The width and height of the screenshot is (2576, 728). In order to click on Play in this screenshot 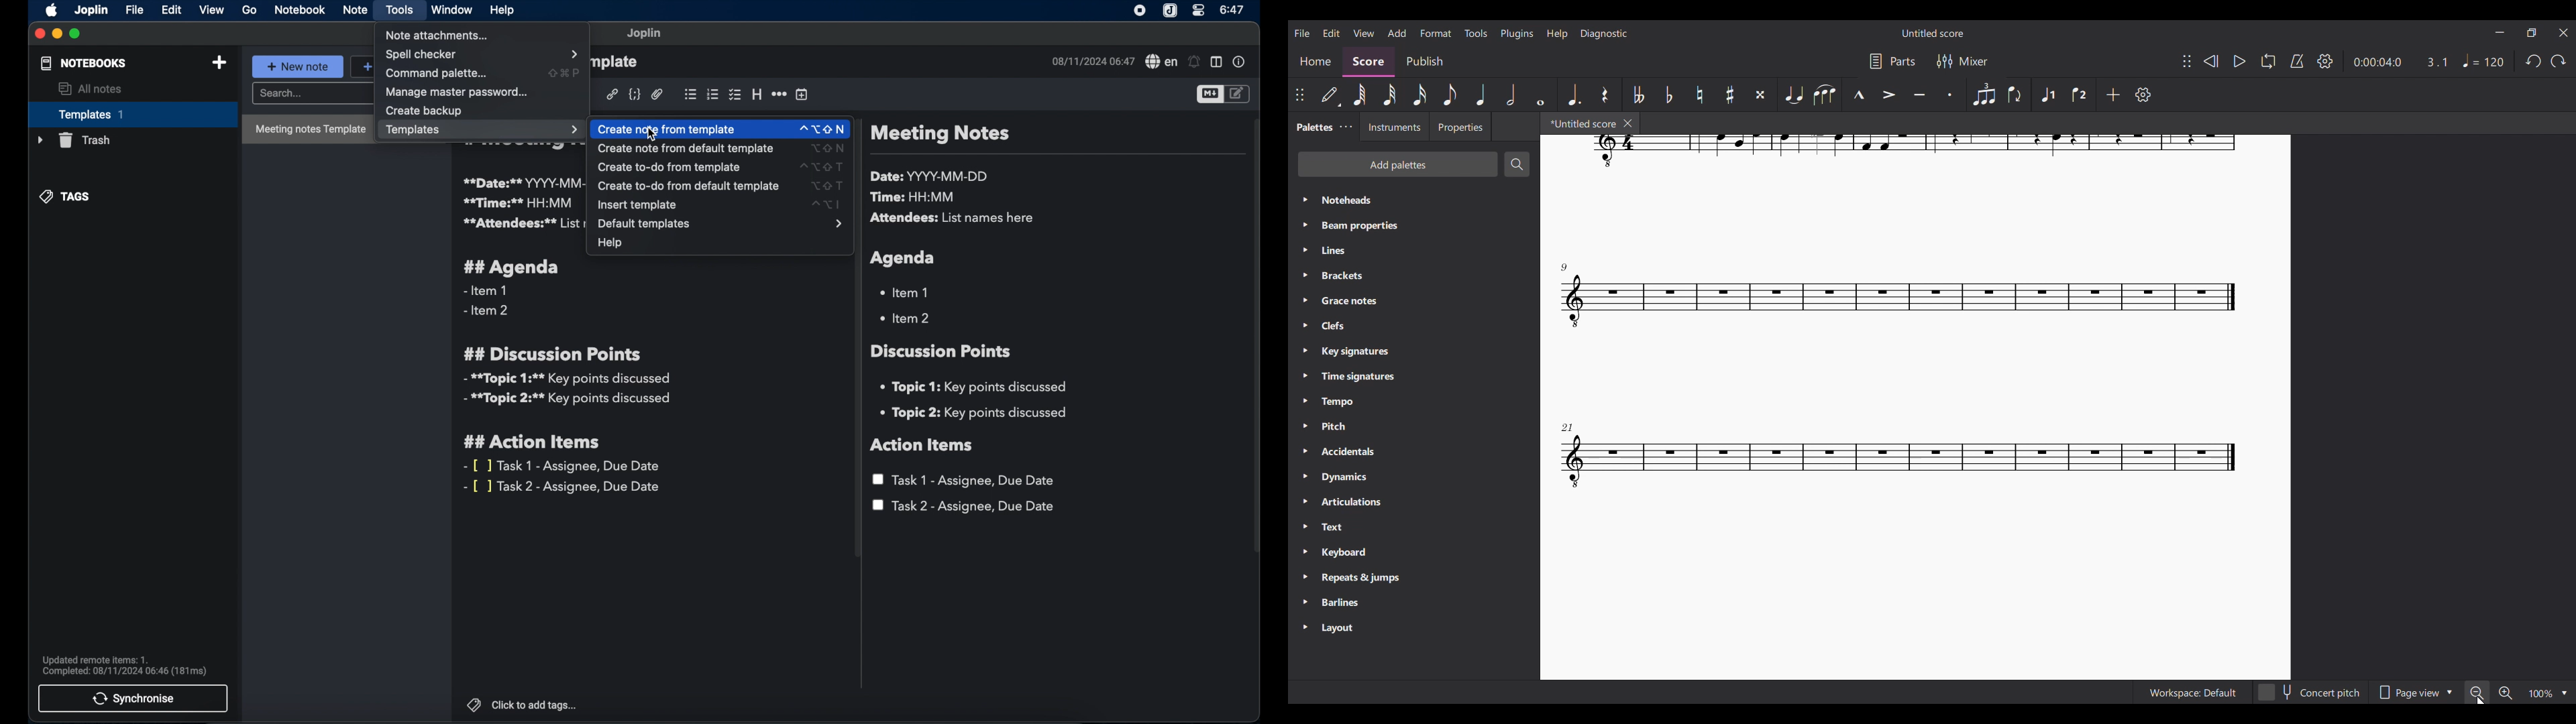, I will do `click(2240, 61)`.